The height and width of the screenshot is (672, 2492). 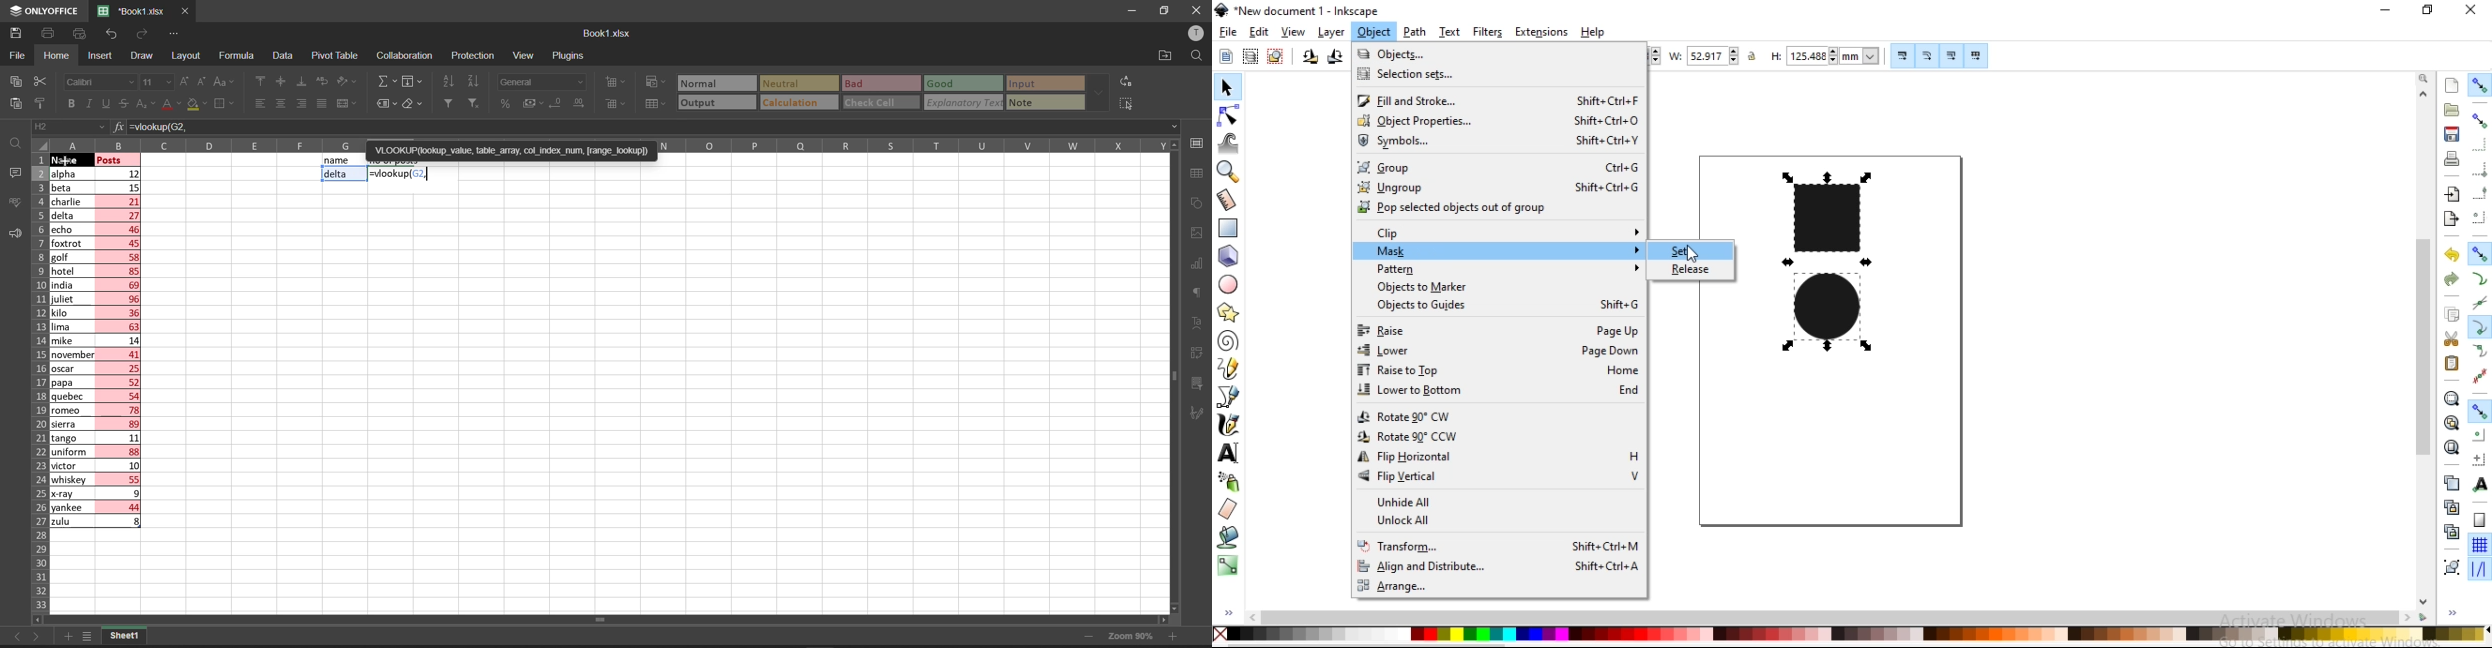 I want to click on orientation, so click(x=350, y=81).